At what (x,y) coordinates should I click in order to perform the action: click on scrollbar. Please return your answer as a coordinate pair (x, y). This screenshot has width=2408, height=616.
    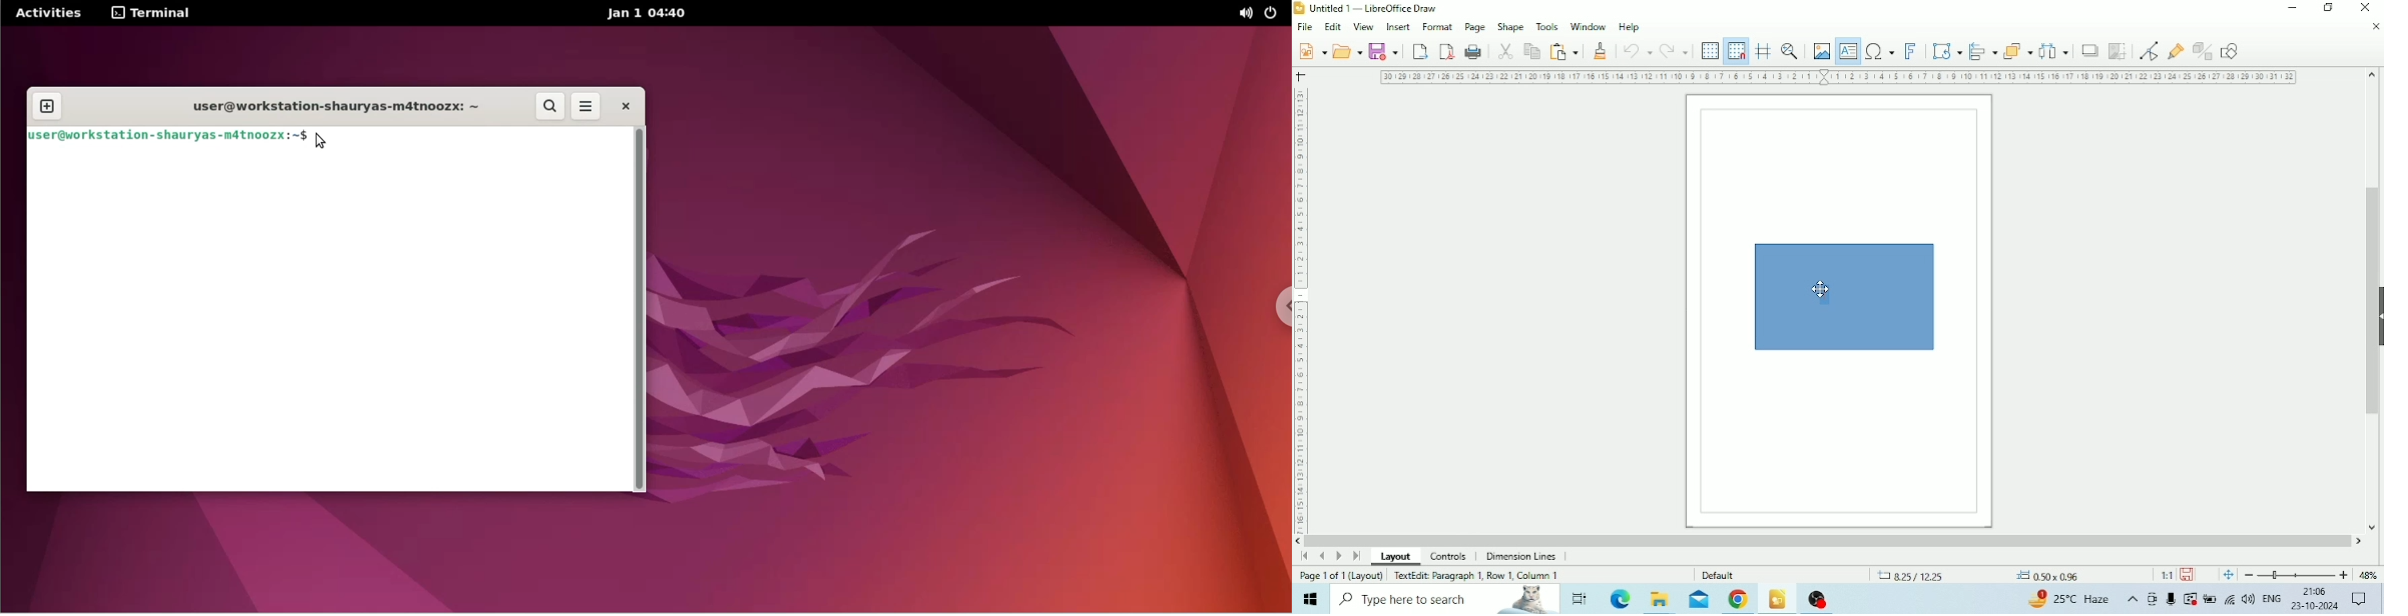
    Looking at the image, I should click on (641, 308).